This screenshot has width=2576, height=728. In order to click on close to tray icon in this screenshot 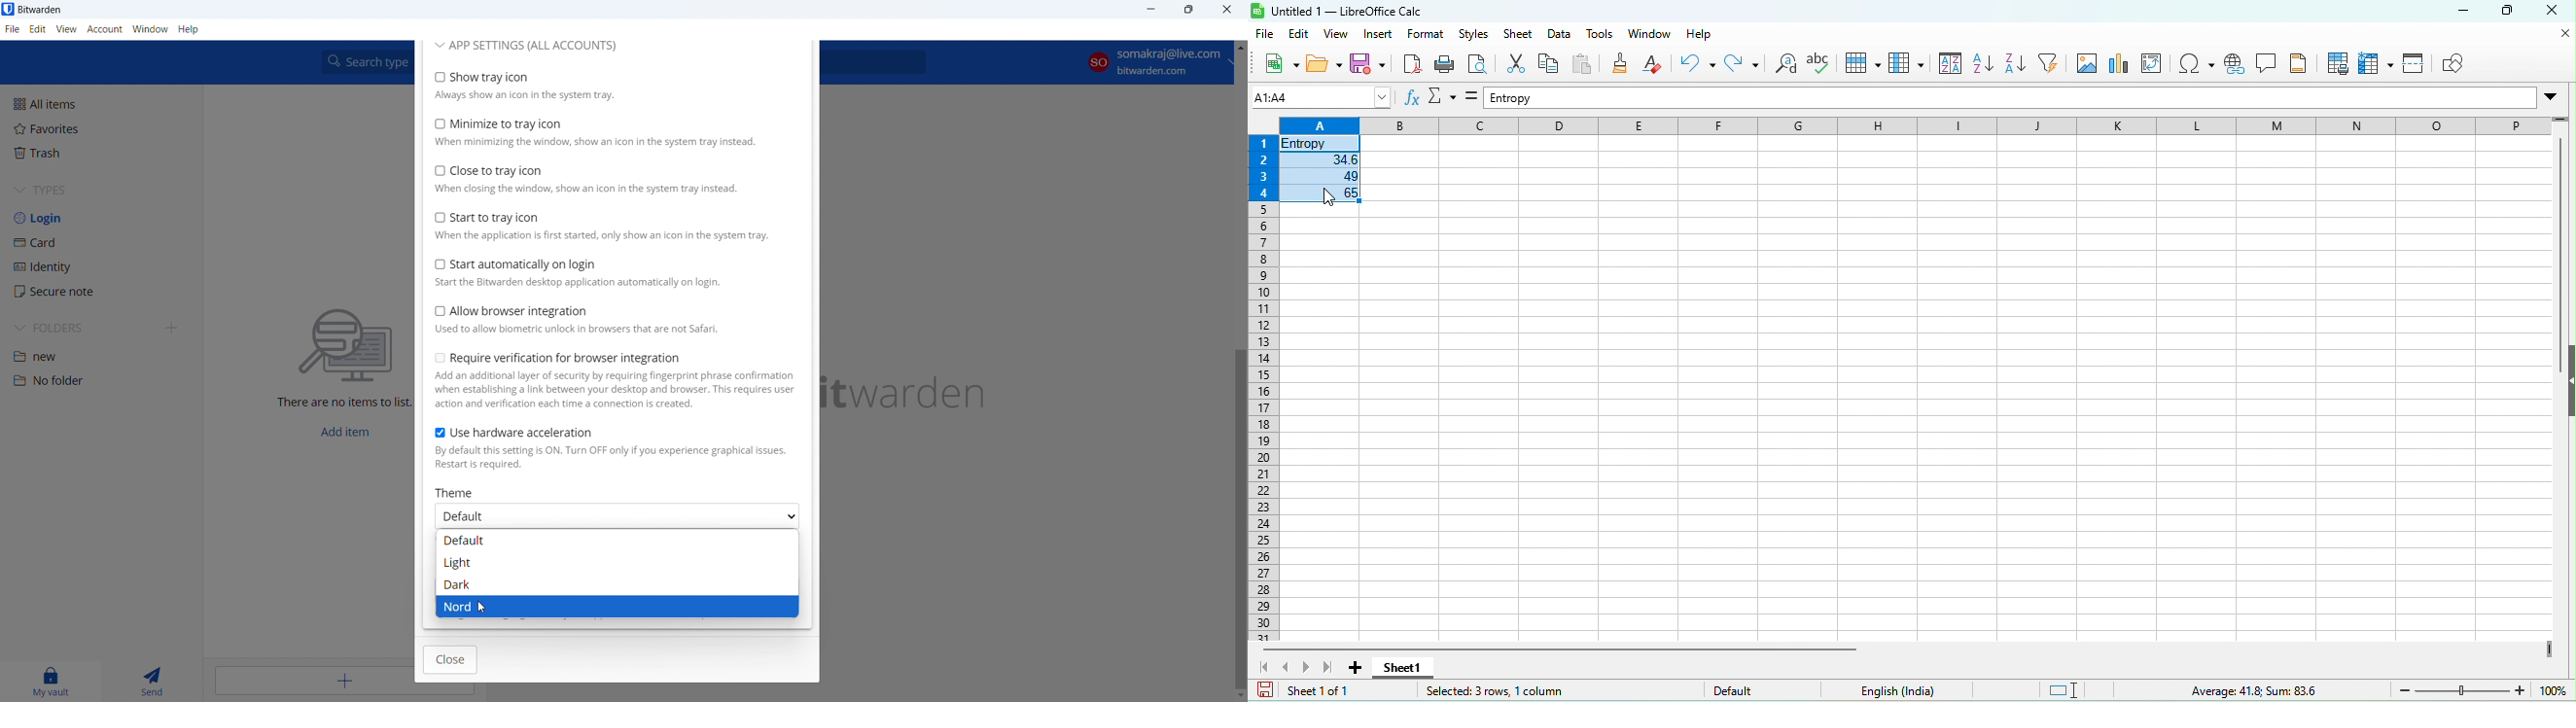, I will do `click(612, 179)`.